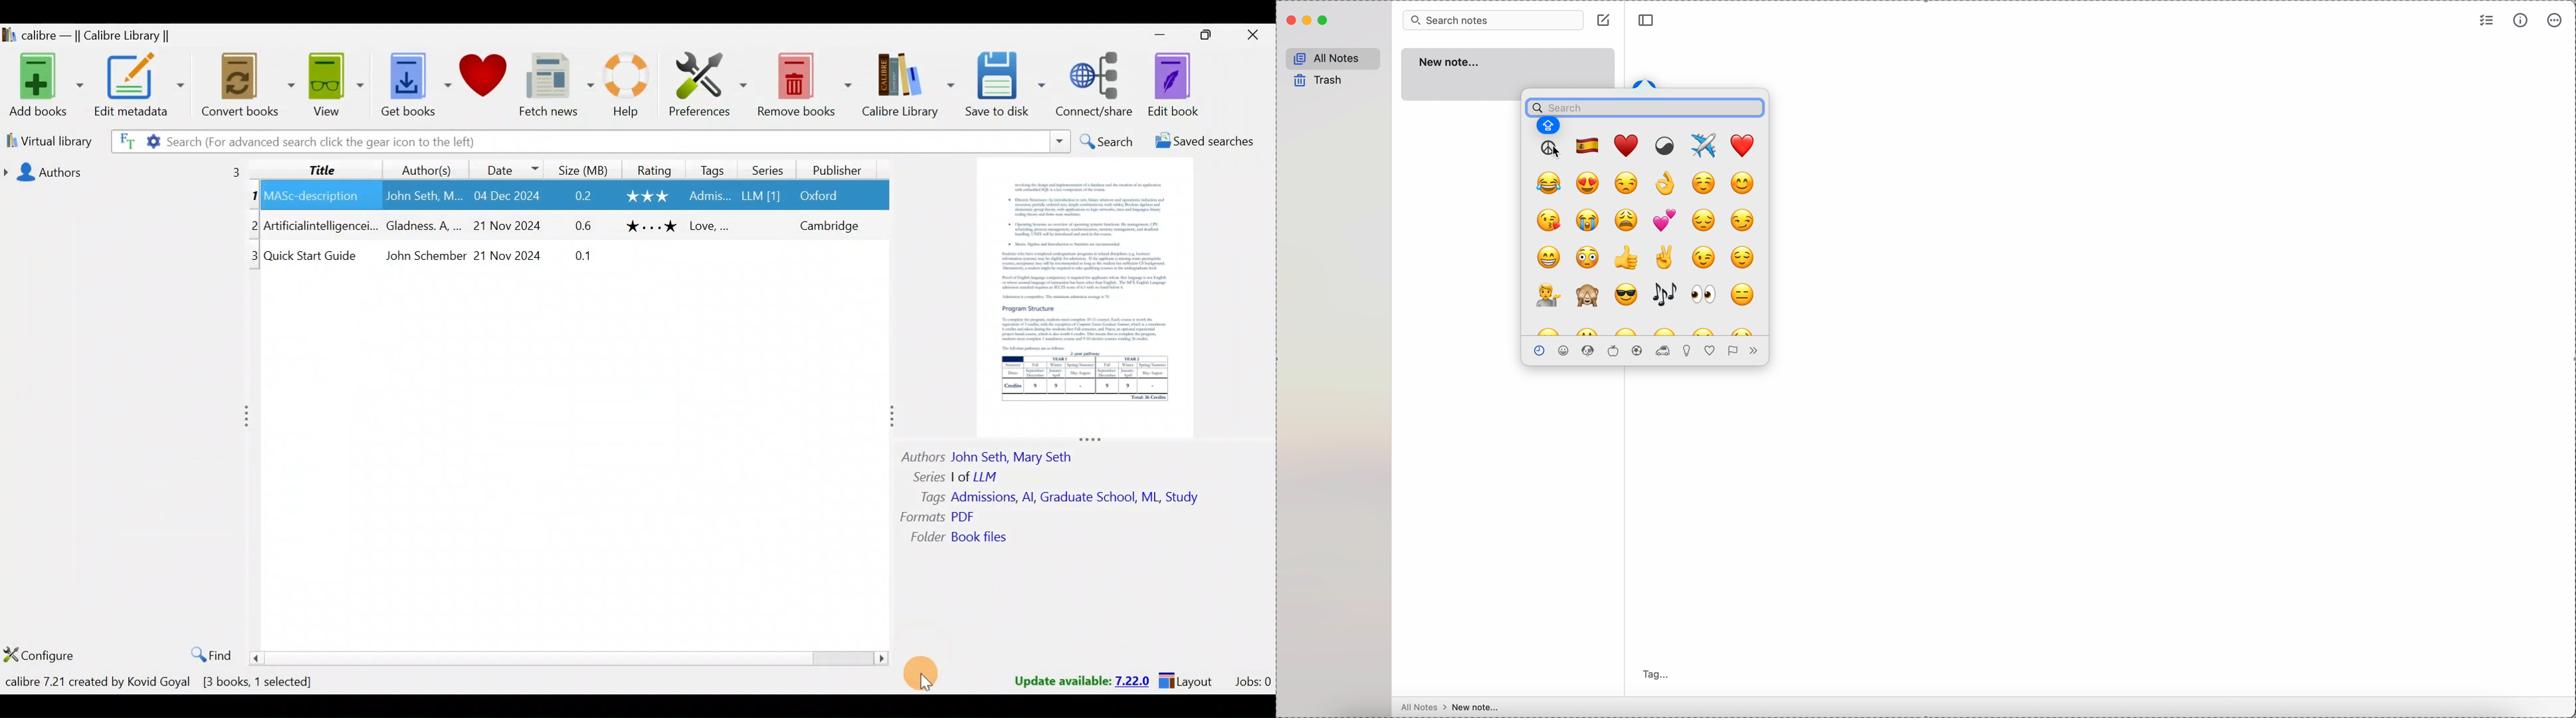  I want to click on emoji, so click(1628, 330).